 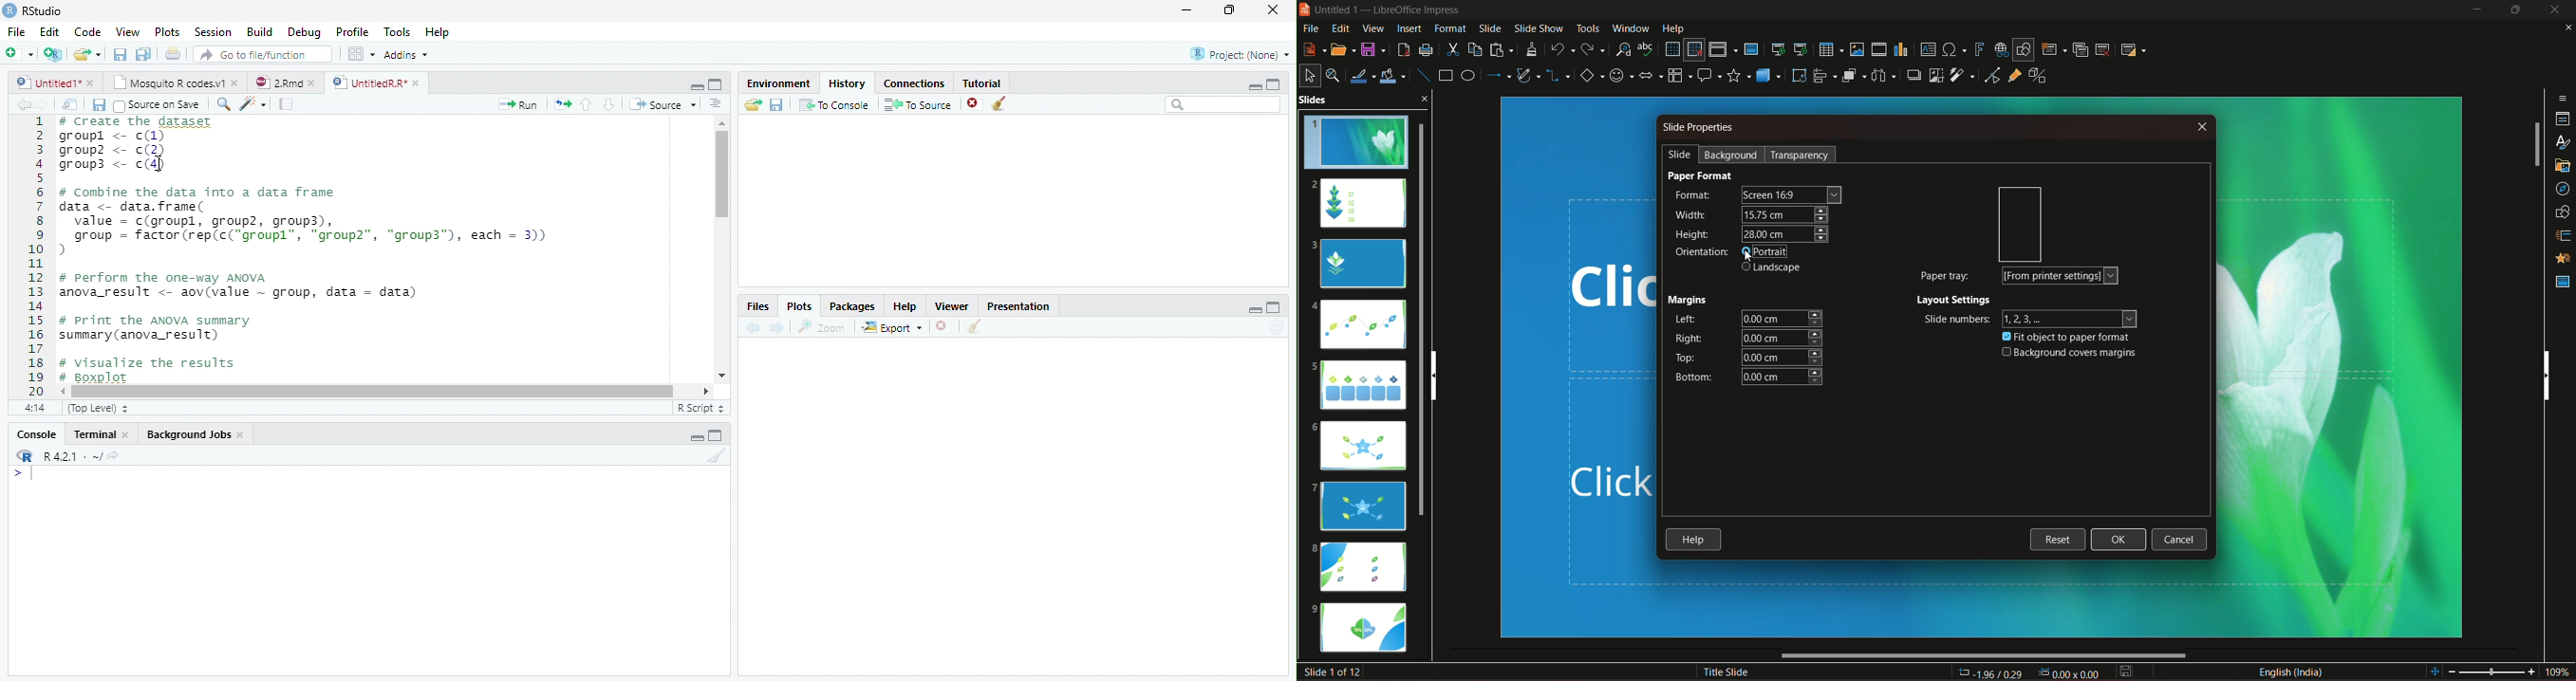 What do you see at coordinates (1359, 383) in the screenshot?
I see `slide 5` at bounding box center [1359, 383].